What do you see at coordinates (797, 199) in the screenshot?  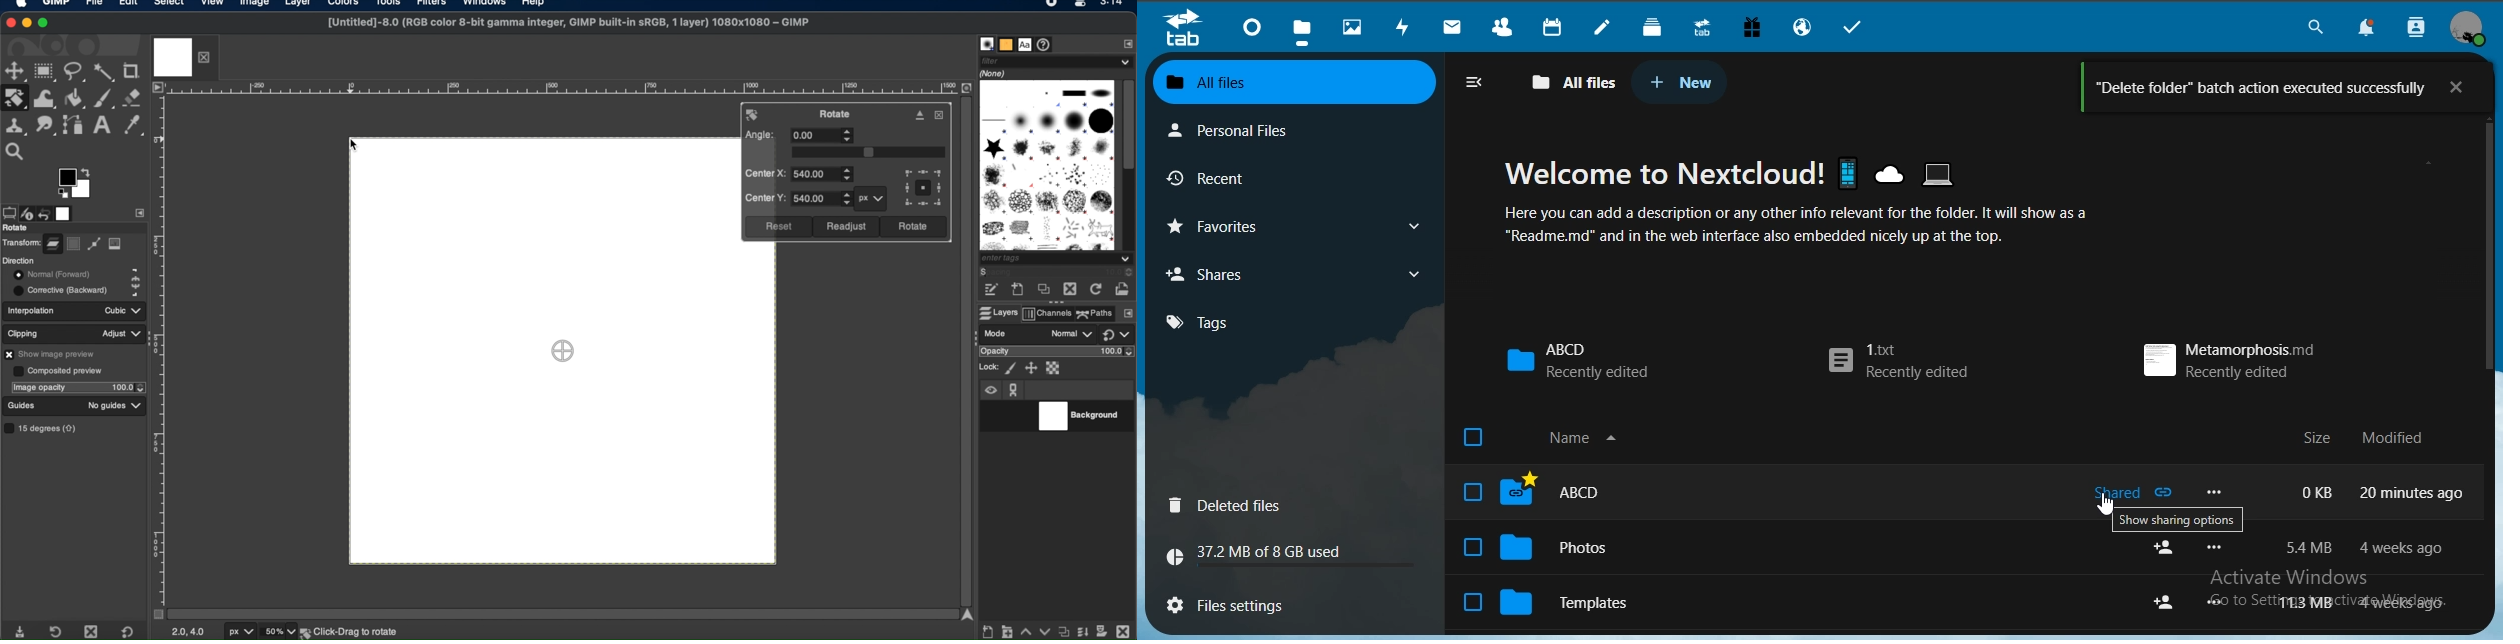 I see `center y` at bounding box center [797, 199].